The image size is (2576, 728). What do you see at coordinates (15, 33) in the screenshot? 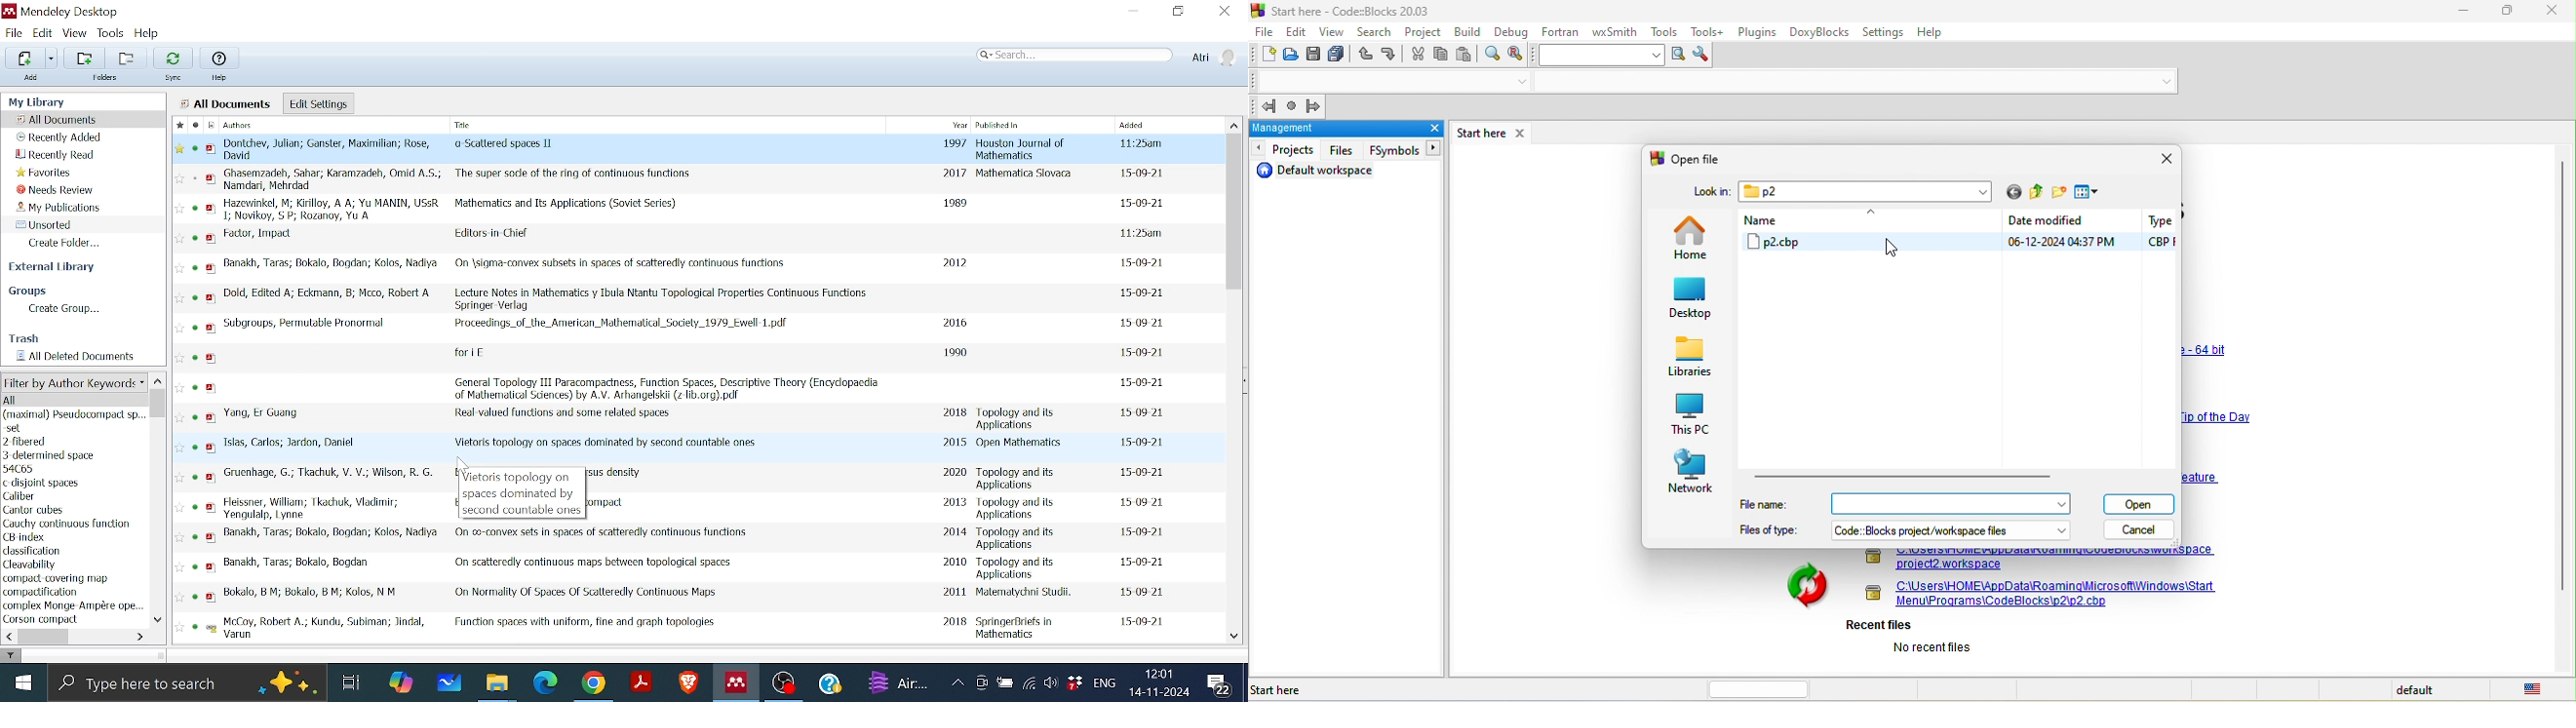
I see `File` at bounding box center [15, 33].